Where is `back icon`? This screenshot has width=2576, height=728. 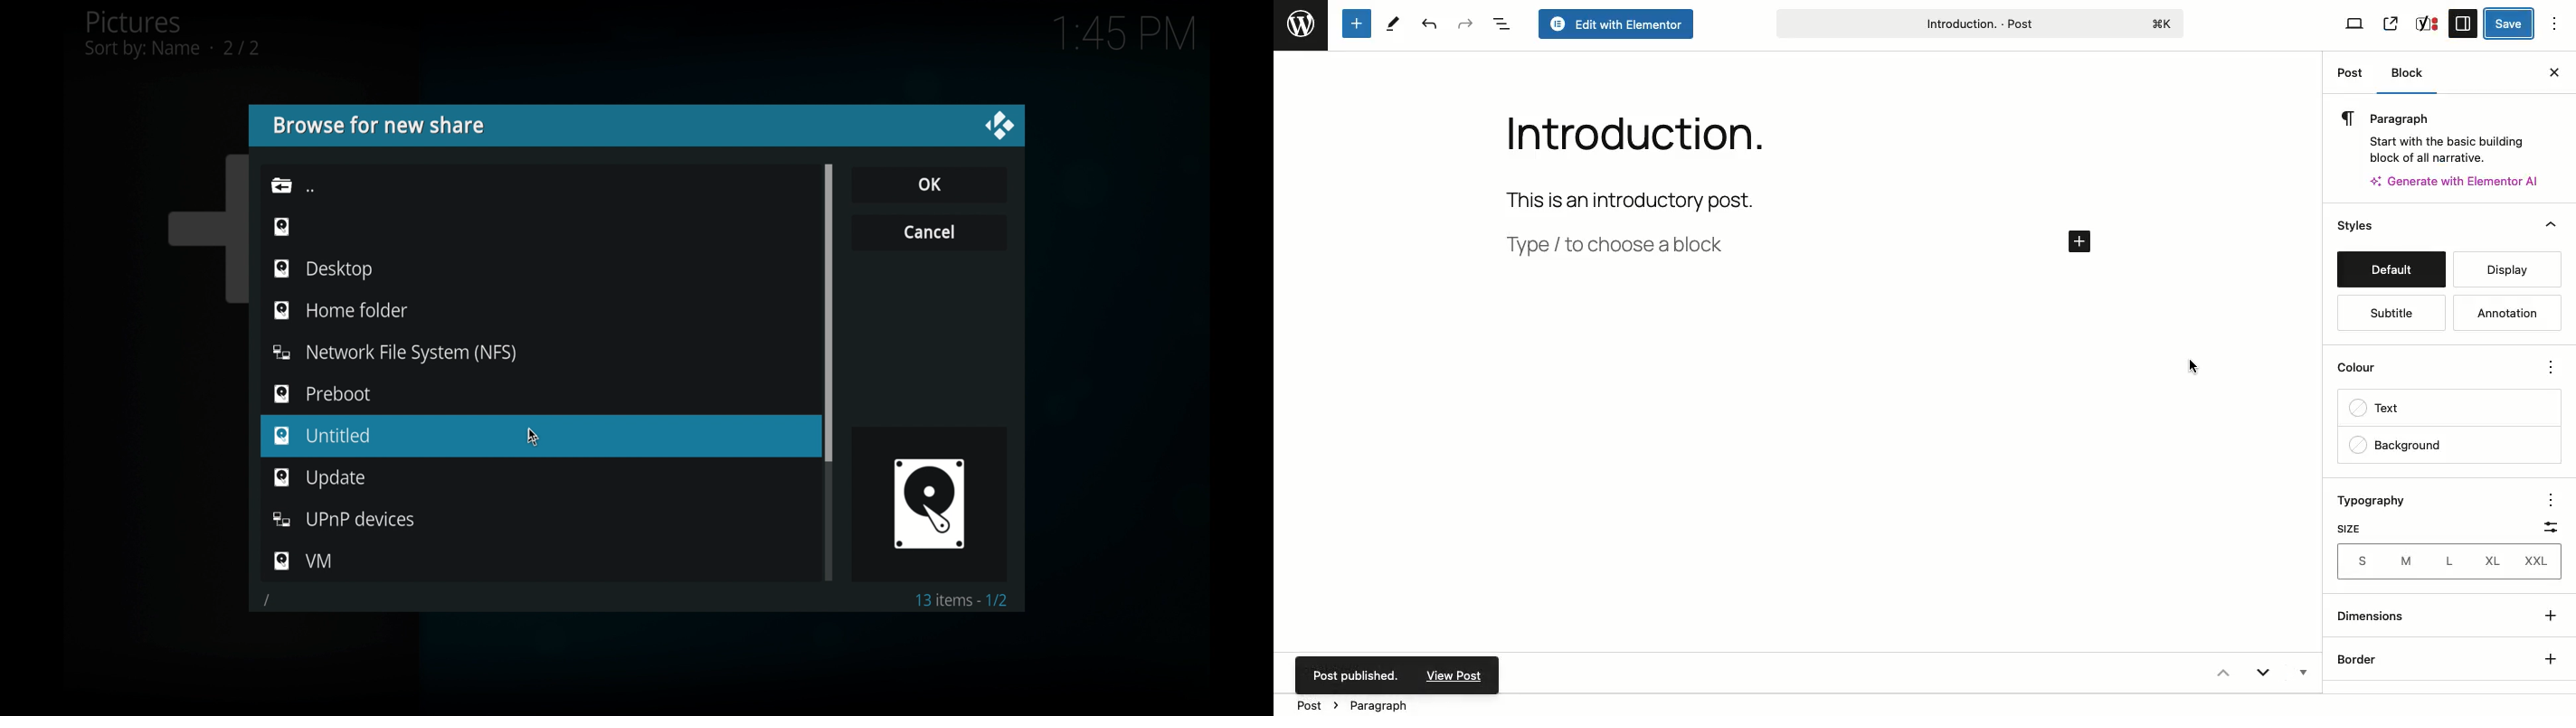 back icon is located at coordinates (292, 184).